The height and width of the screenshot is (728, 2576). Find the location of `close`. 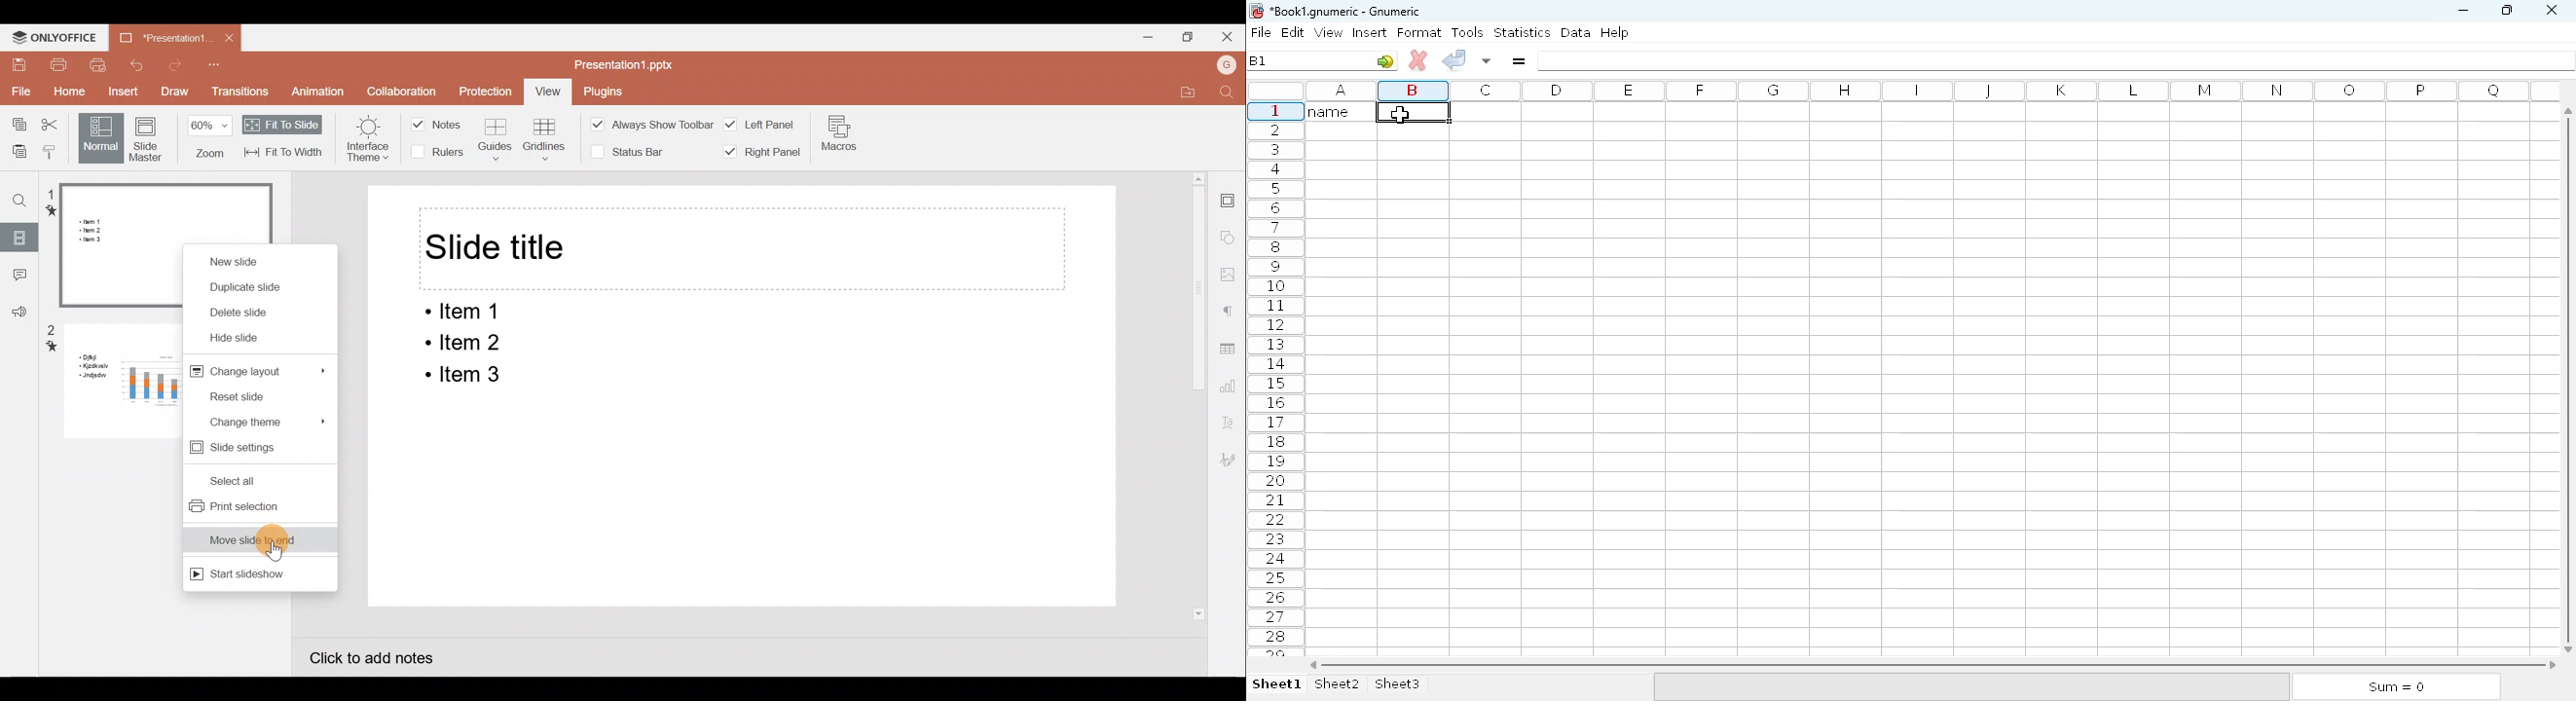

close is located at coordinates (2551, 11).